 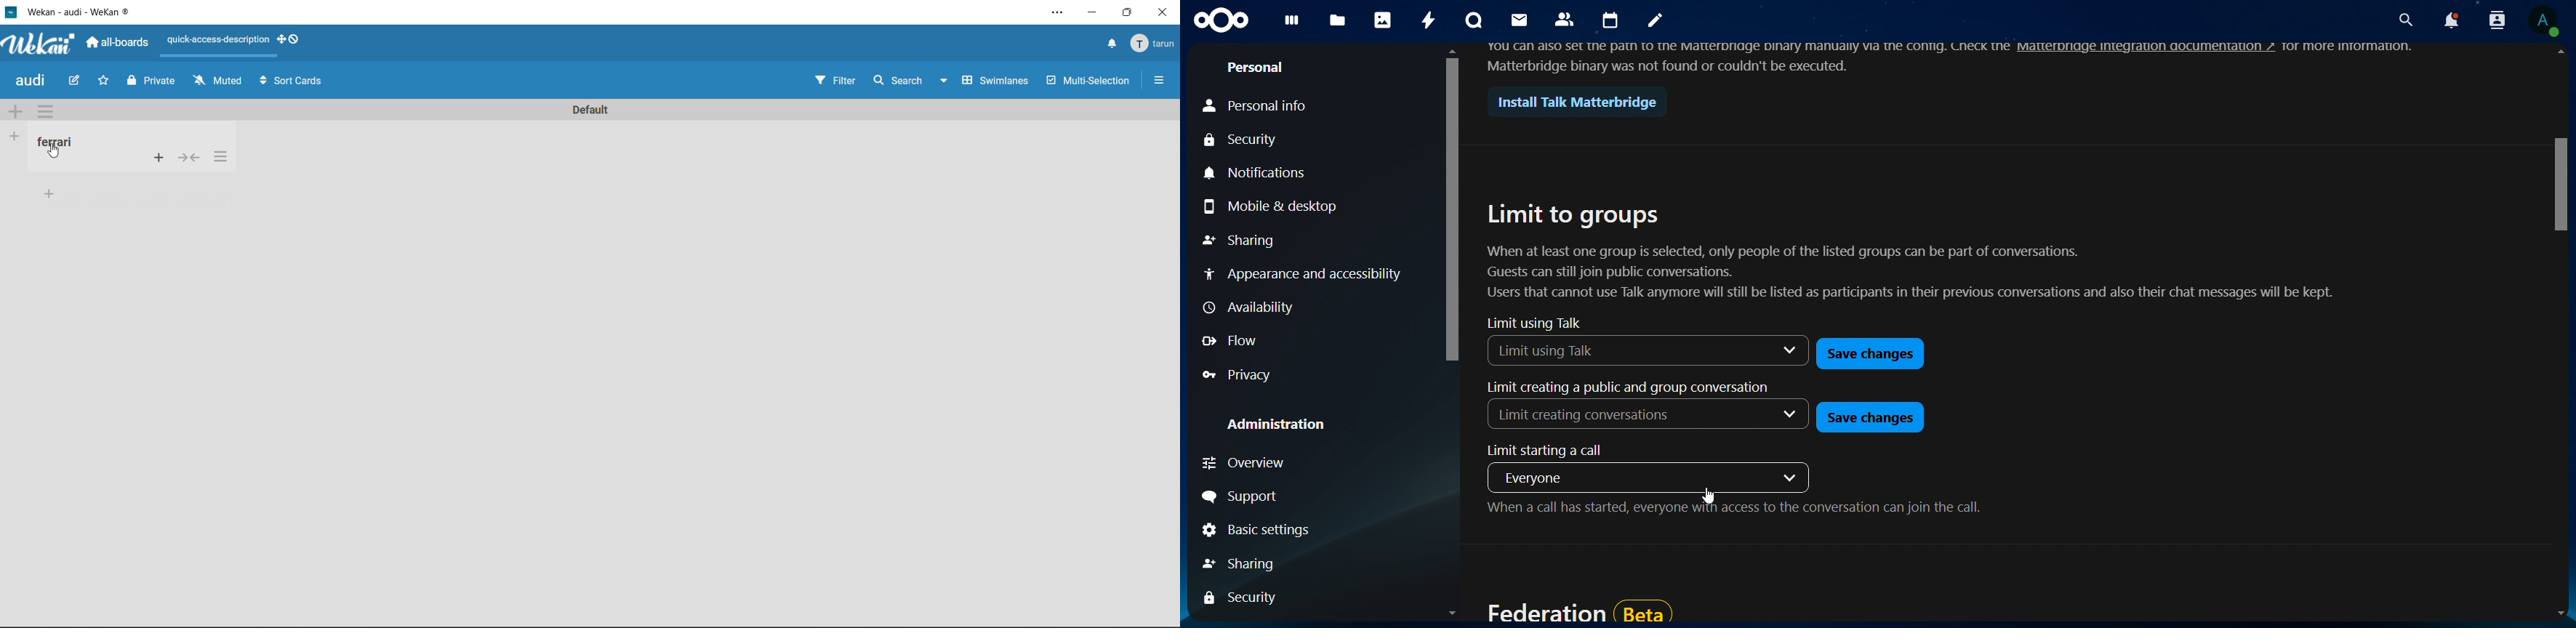 What do you see at coordinates (291, 42) in the screenshot?
I see `show desktop drag handles` at bounding box center [291, 42].